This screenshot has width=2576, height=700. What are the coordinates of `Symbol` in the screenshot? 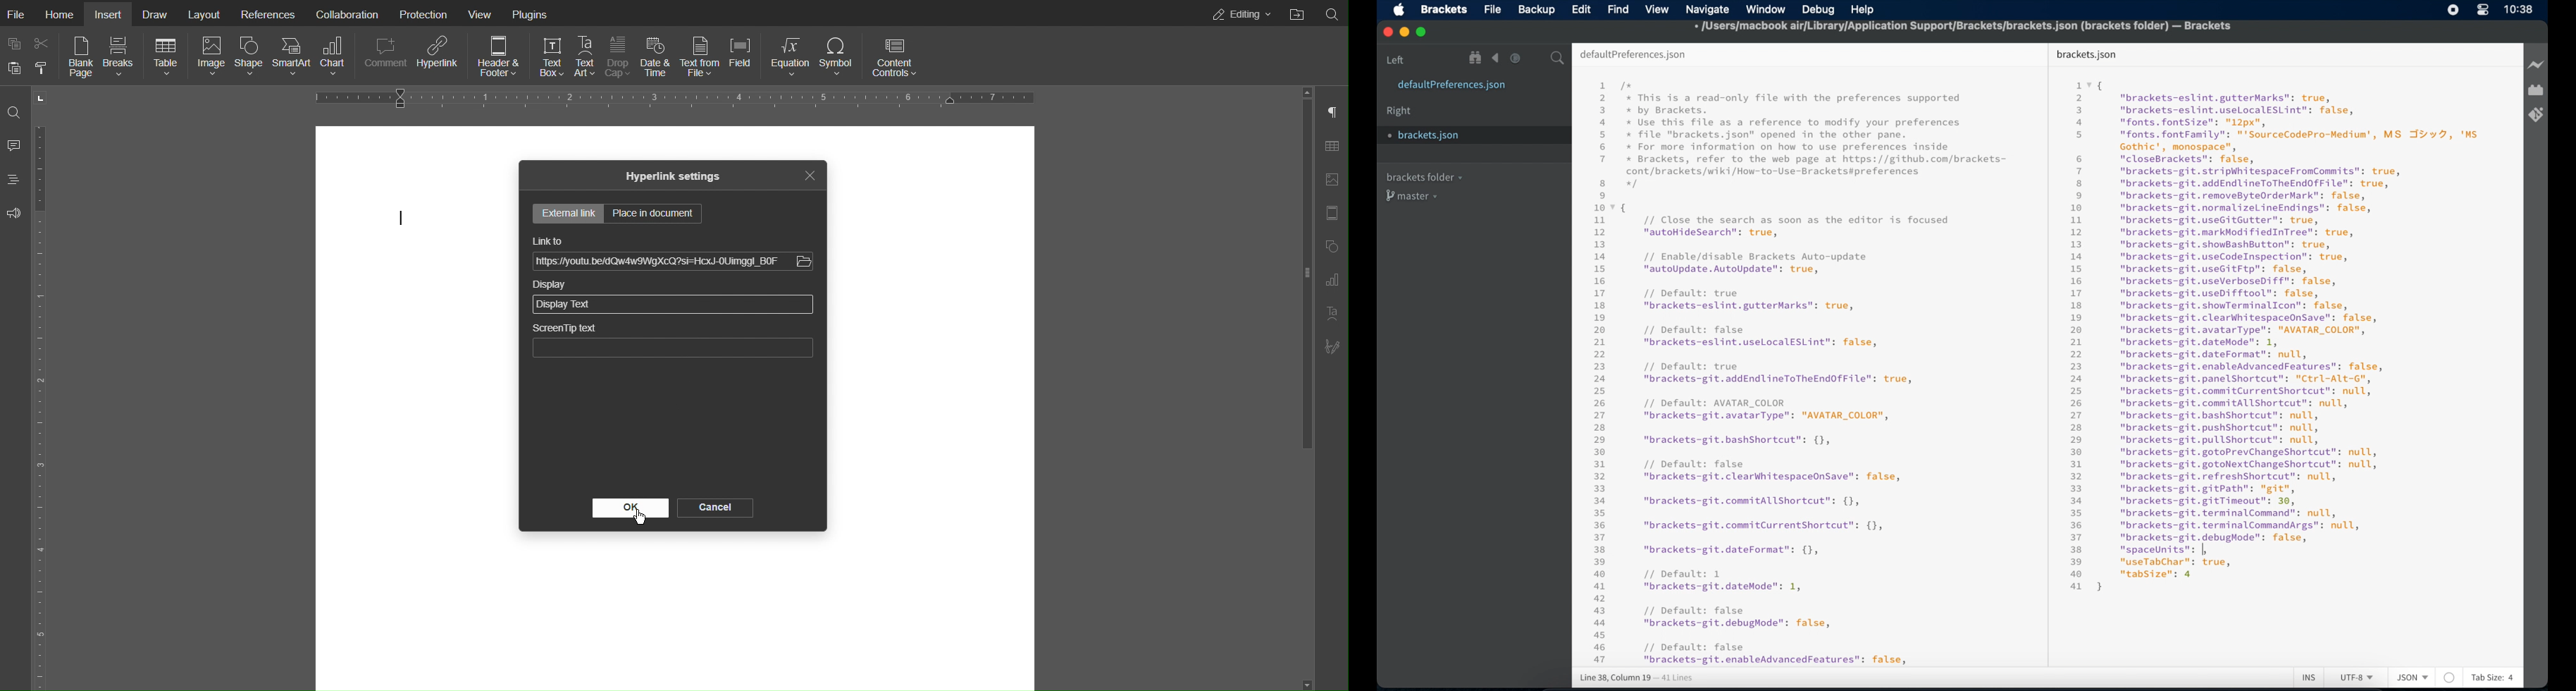 It's located at (838, 56).